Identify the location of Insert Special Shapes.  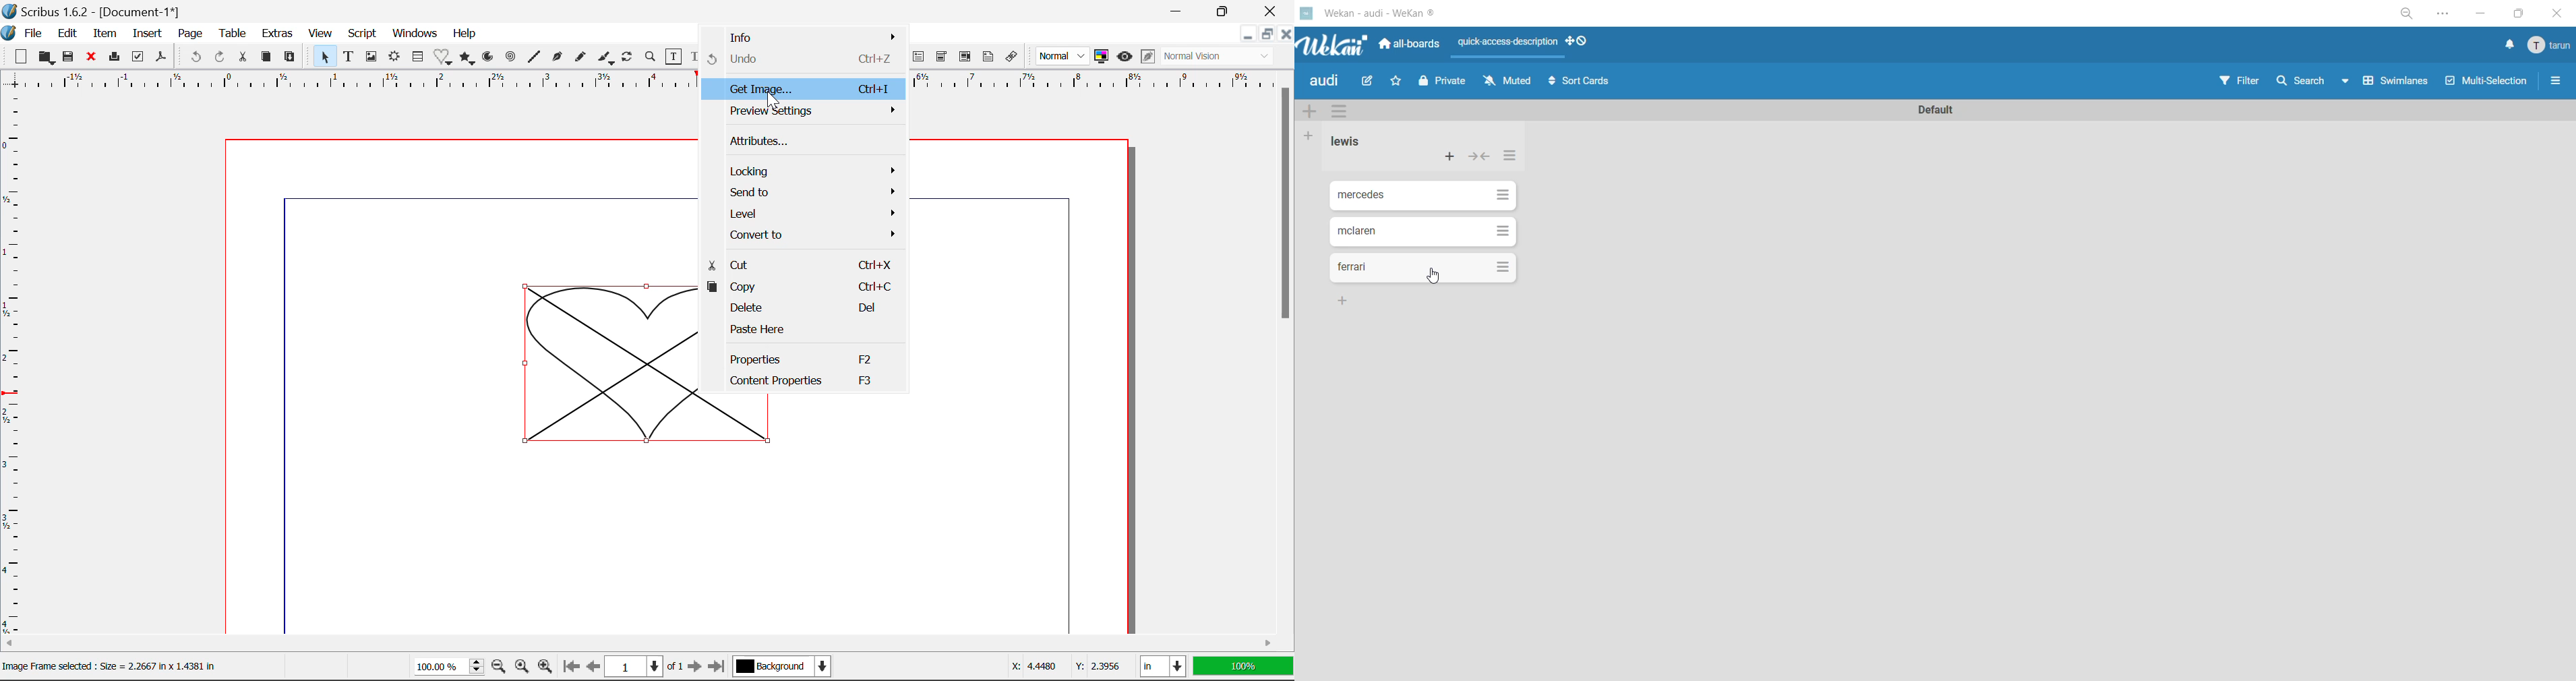
(444, 58).